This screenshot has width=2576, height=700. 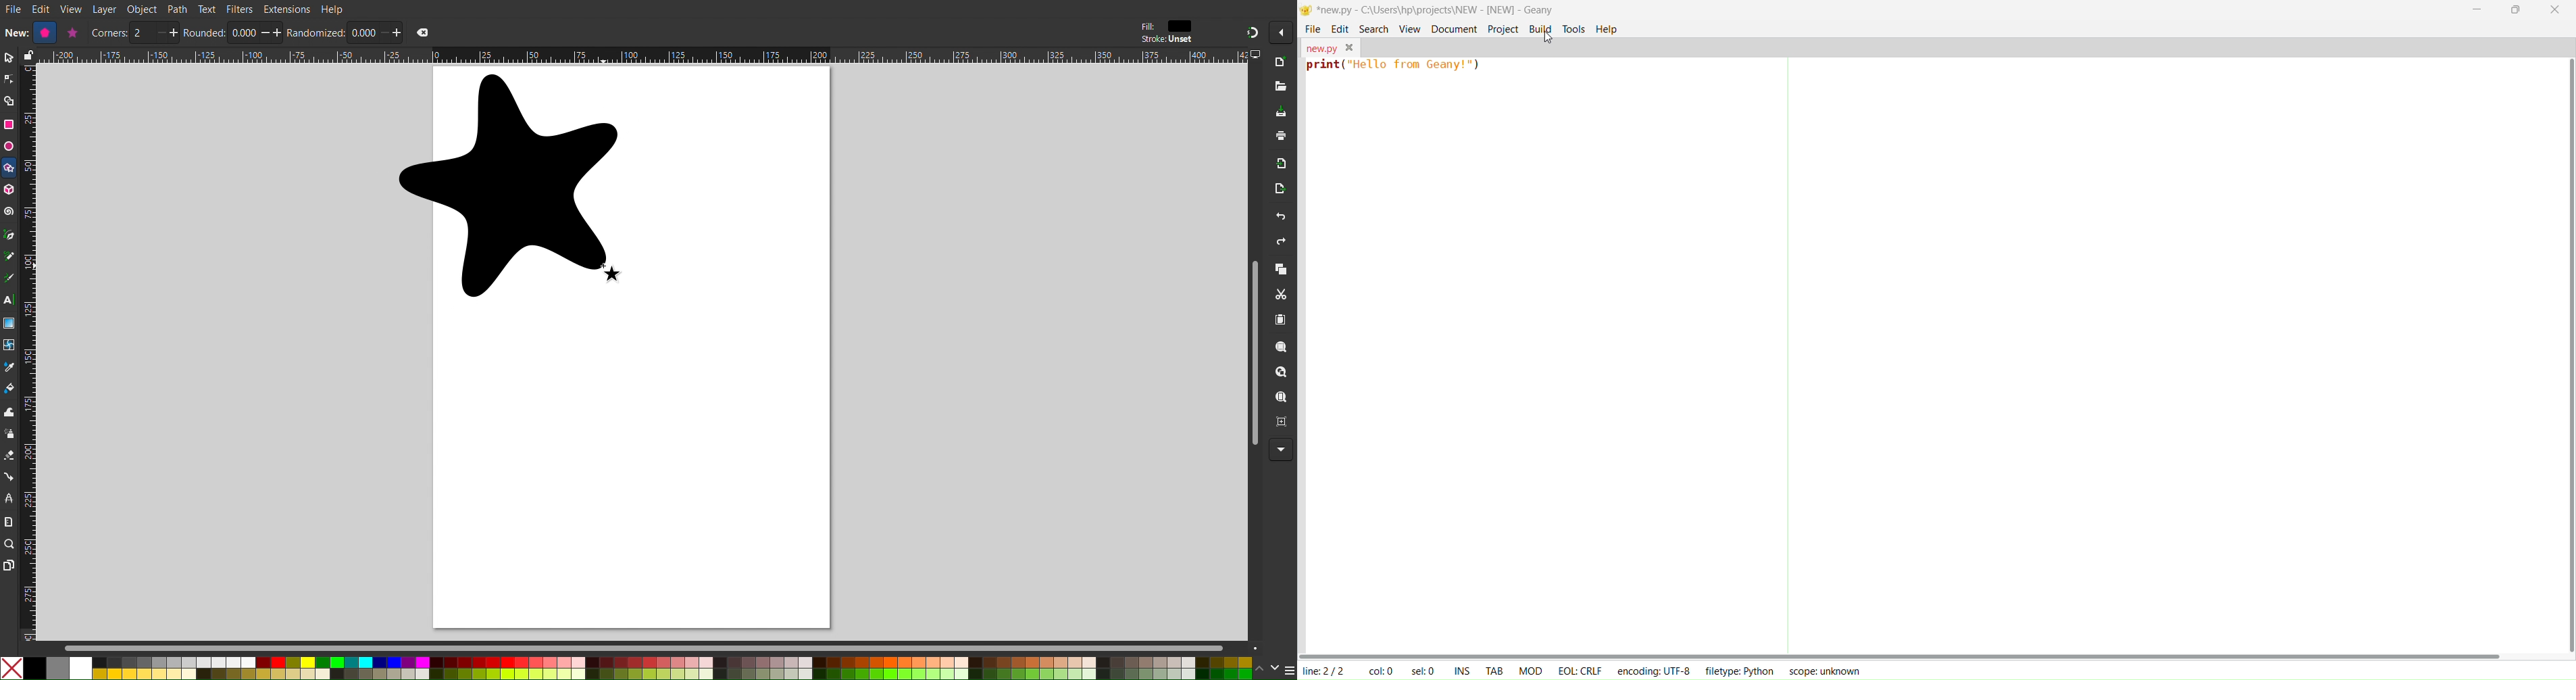 What do you see at coordinates (1822, 671) in the screenshot?
I see `scope: unknown` at bounding box center [1822, 671].